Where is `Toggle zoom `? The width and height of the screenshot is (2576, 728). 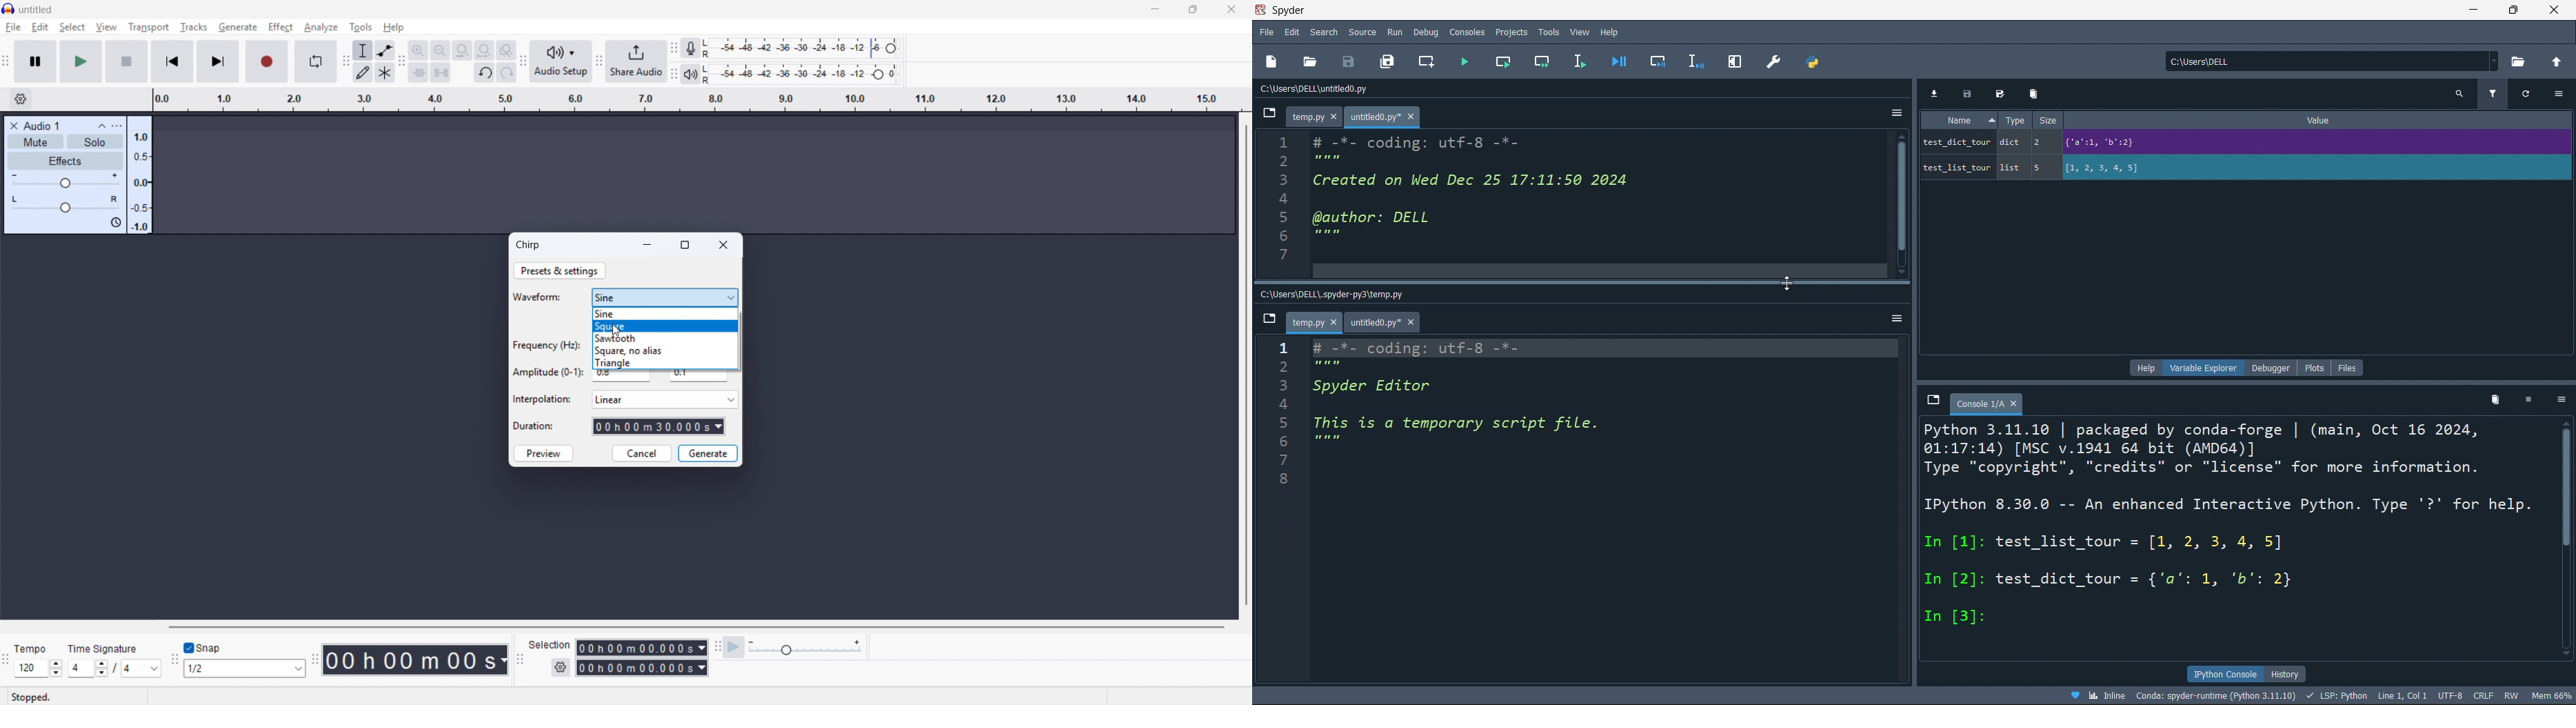
Toggle zoom  is located at coordinates (506, 50).